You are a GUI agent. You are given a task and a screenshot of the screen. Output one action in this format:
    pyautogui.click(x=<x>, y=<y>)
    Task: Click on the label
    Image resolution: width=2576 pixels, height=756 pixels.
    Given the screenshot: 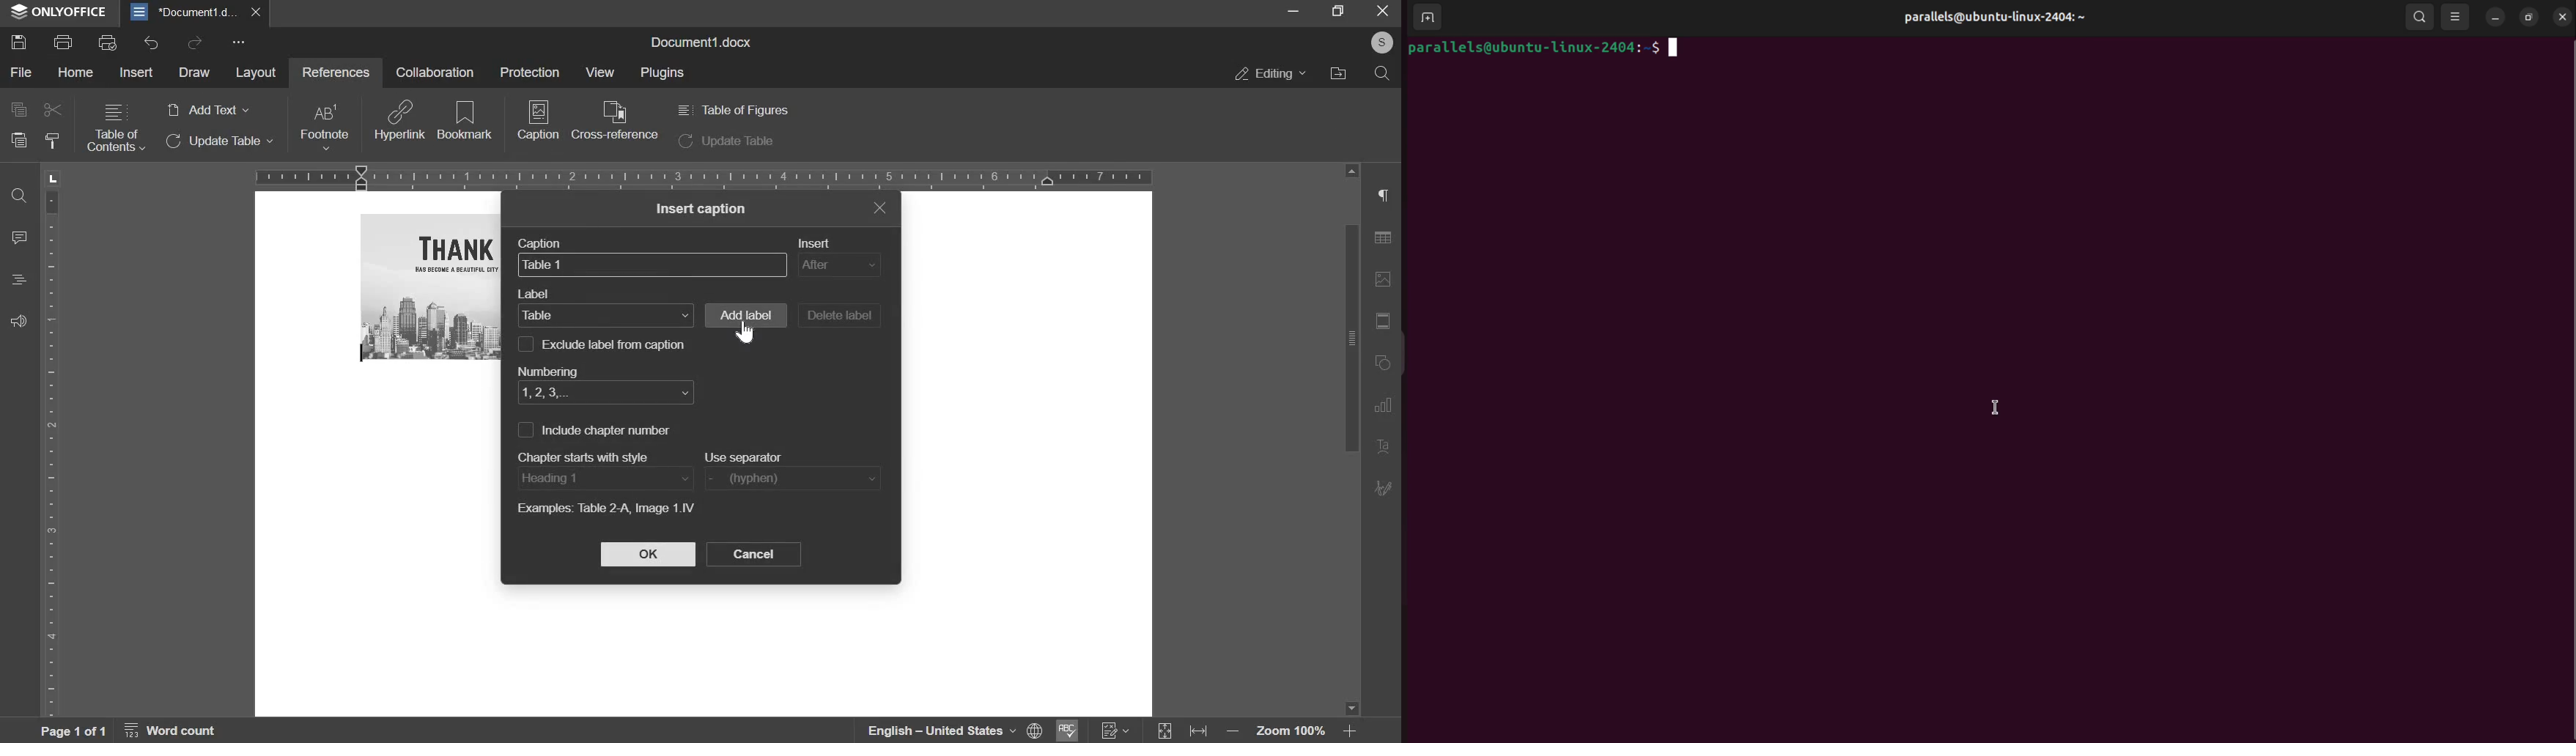 What is the action you would take?
    pyautogui.click(x=537, y=295)
    